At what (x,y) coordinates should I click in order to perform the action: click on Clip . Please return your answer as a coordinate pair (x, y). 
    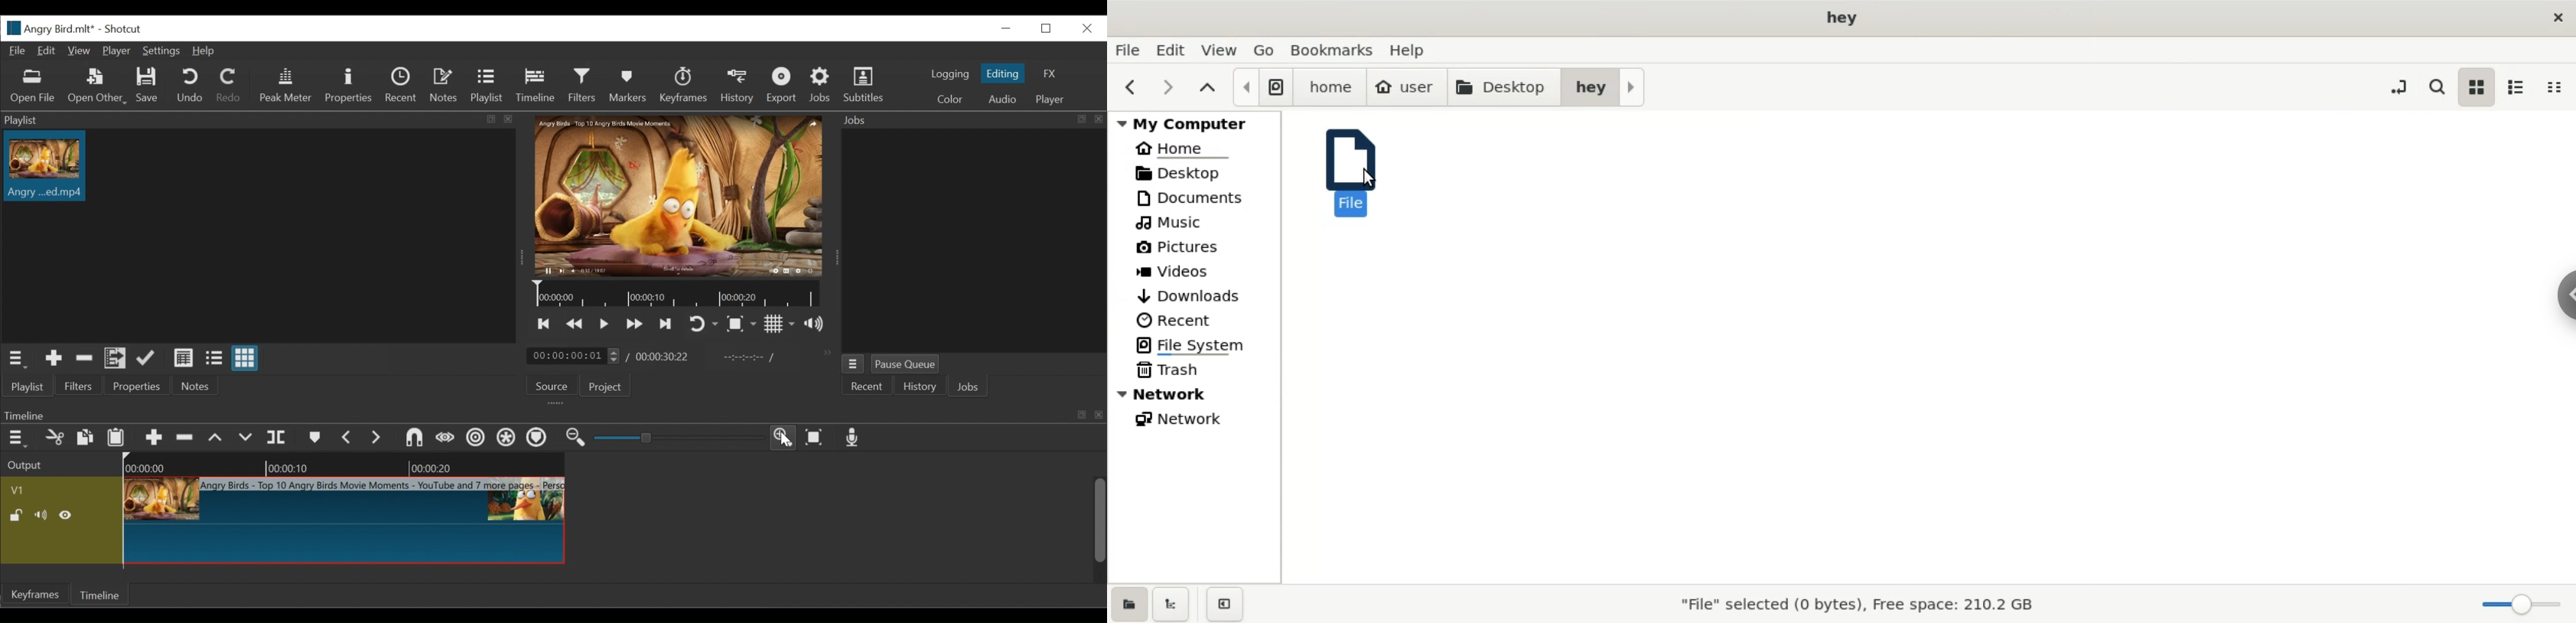
    Looking at the image, I should click on (50, 169).